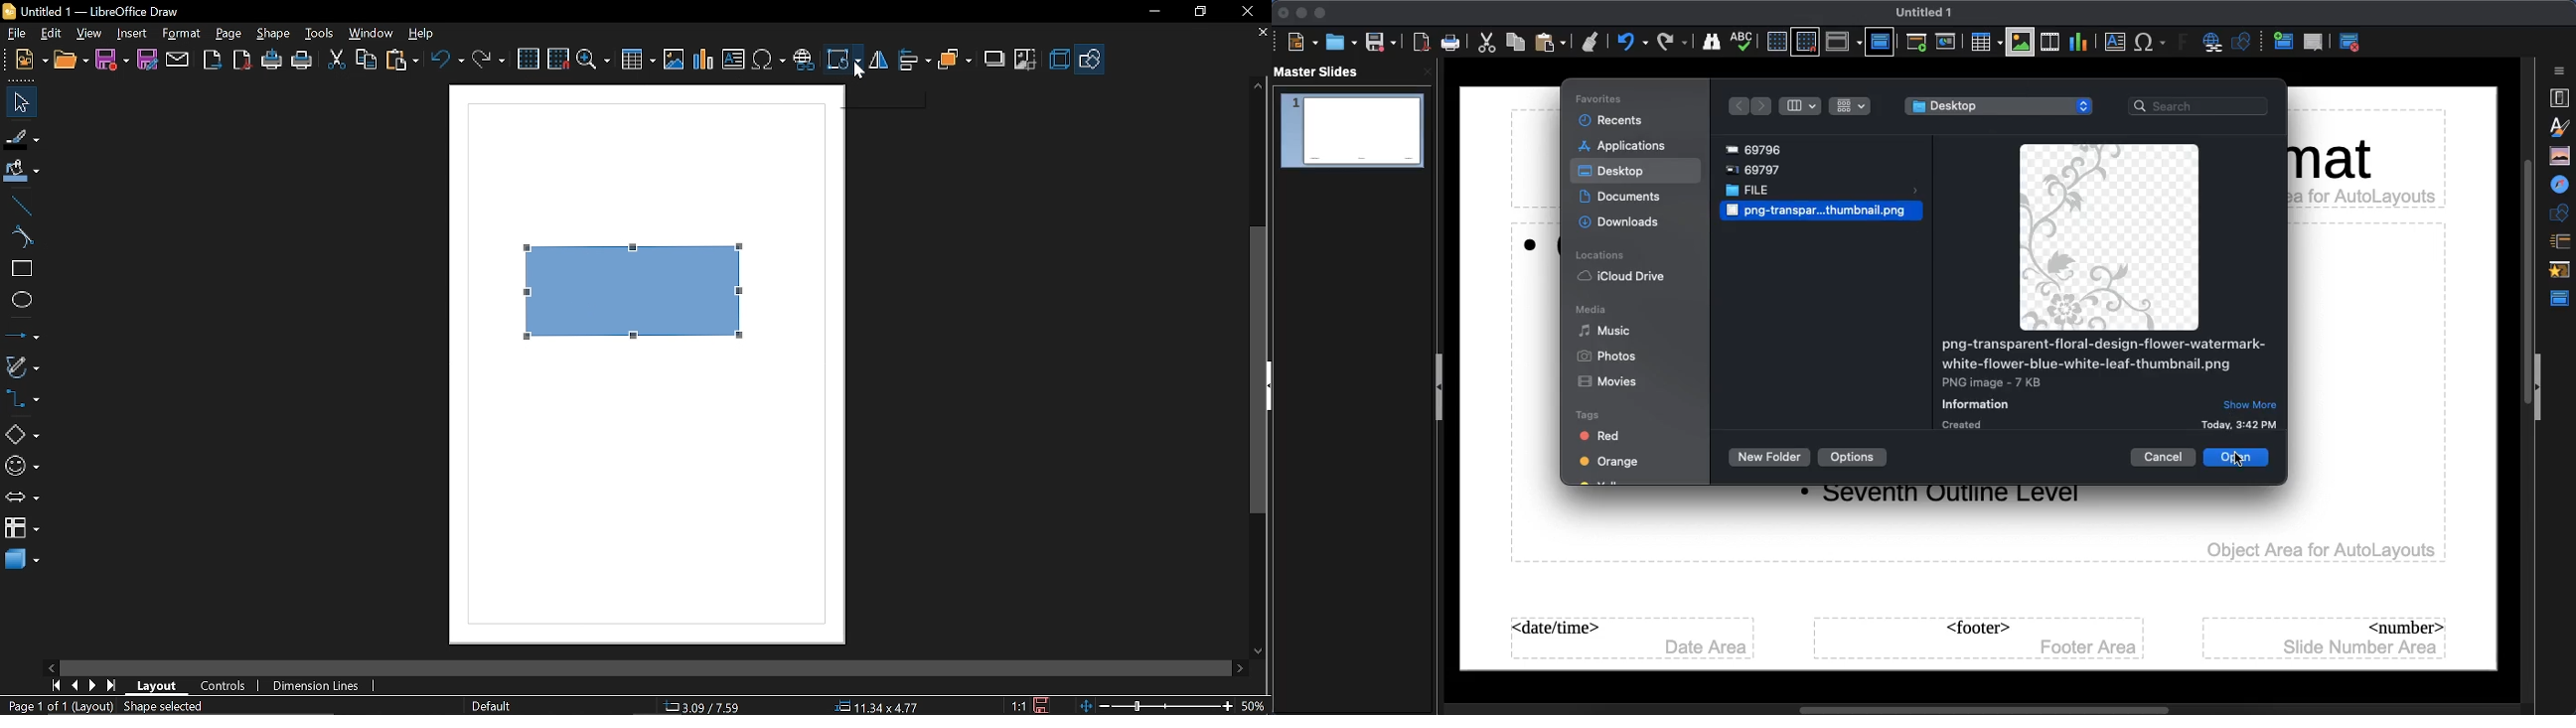 The height and width of the screenshot is (728, 2576). Describe the element at coordinates (1601, 257) in the screenshot. I see `Locations` at that location.